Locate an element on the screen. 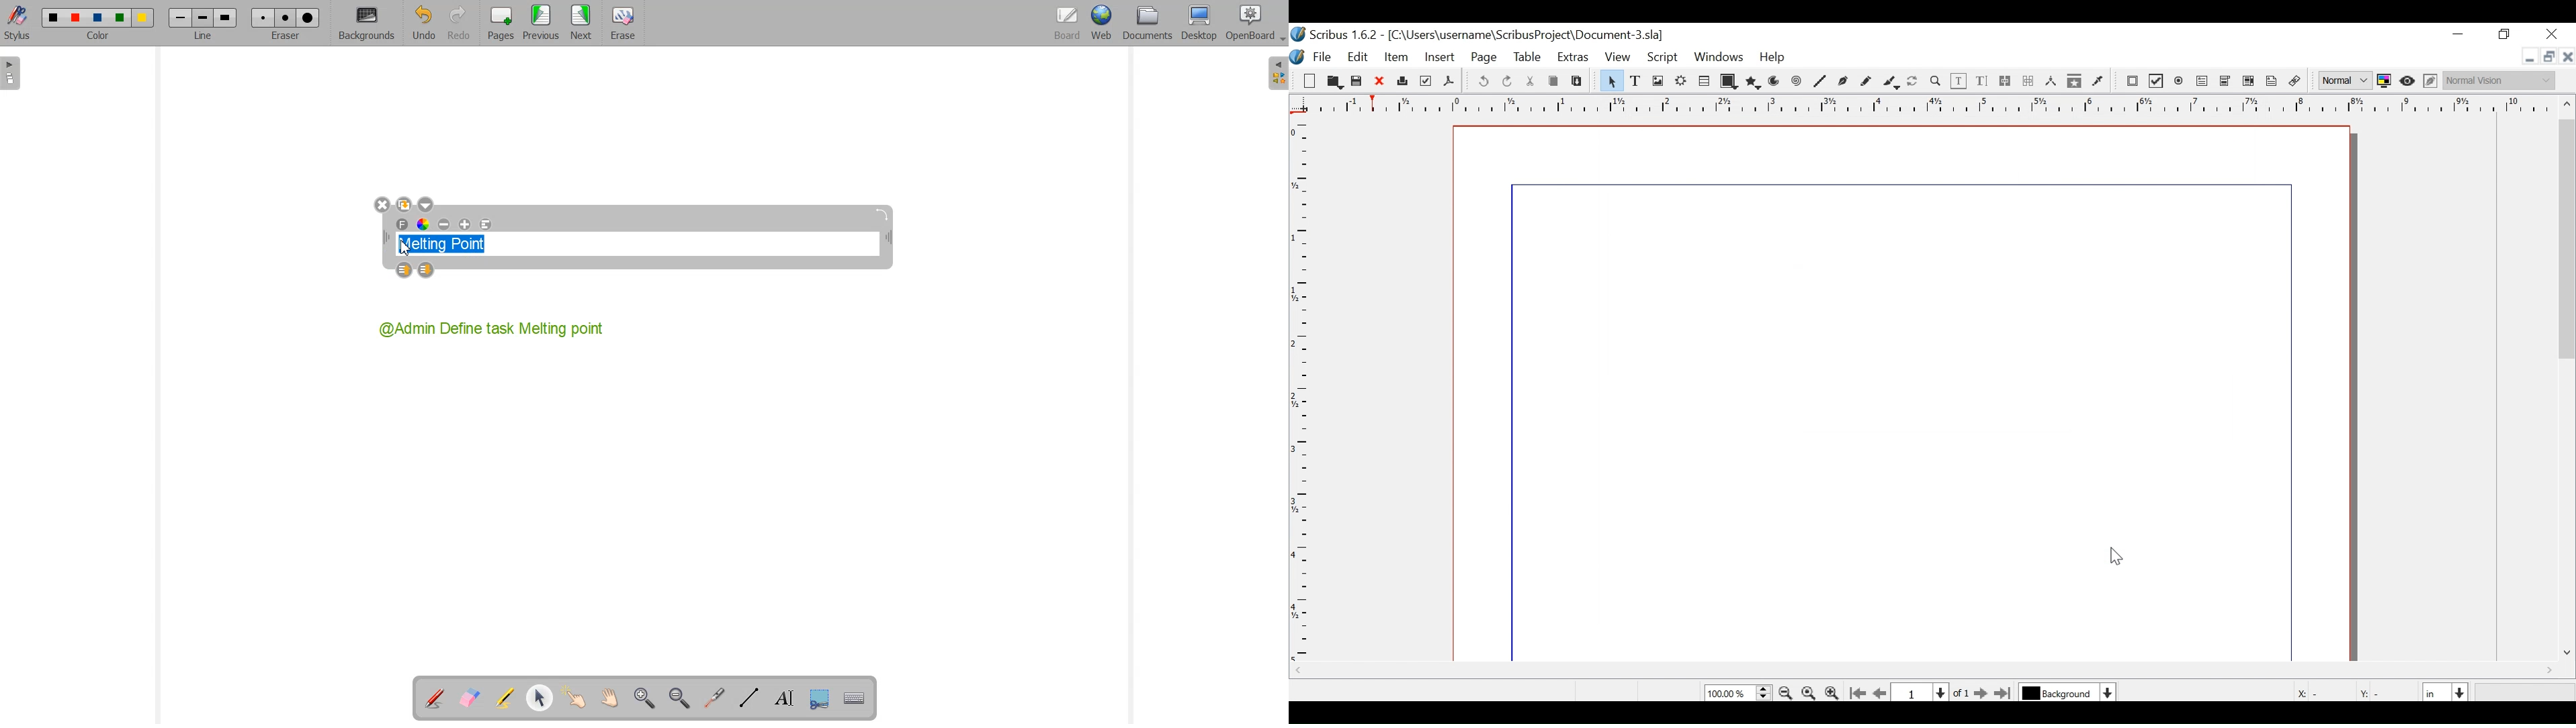 Image resolution: width=2576 pixels, height=728 pixels. Shape  is located at coordinates (1729, 81).